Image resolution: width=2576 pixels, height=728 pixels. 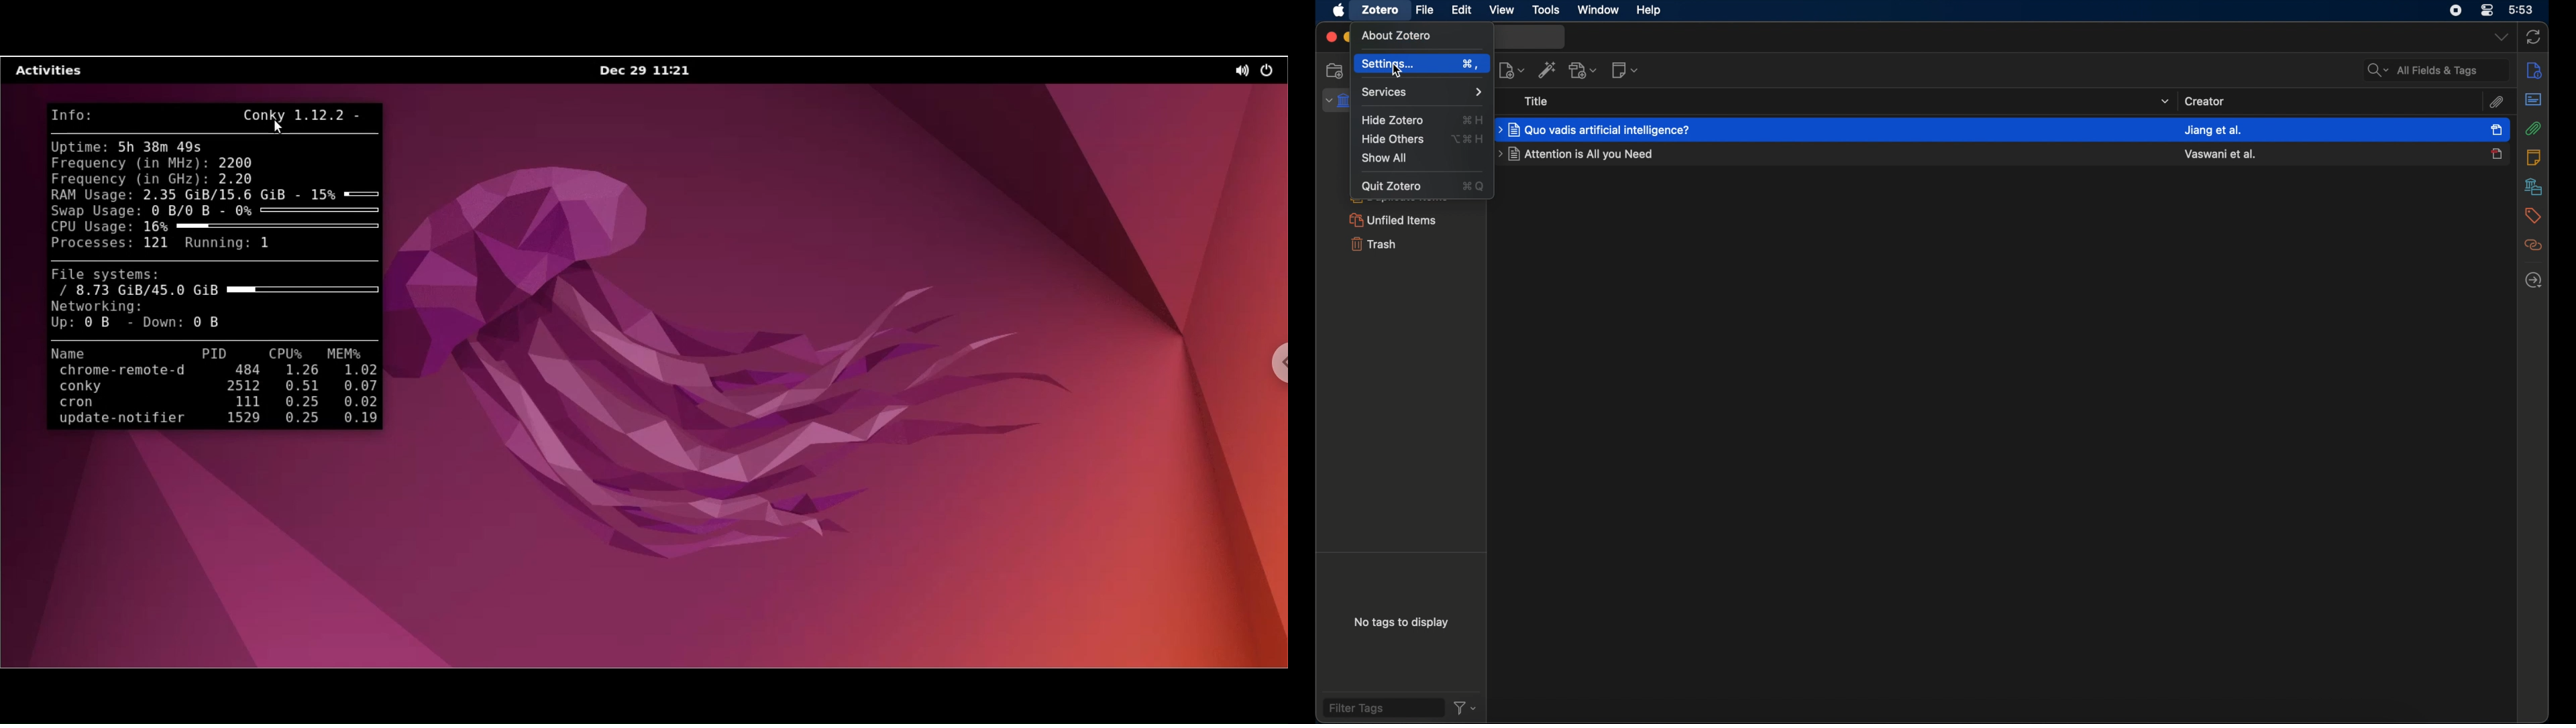 What do you see at coordinates (1385, 158) in the screenshot?
I see `show all` at bounding box center [1385, 158].